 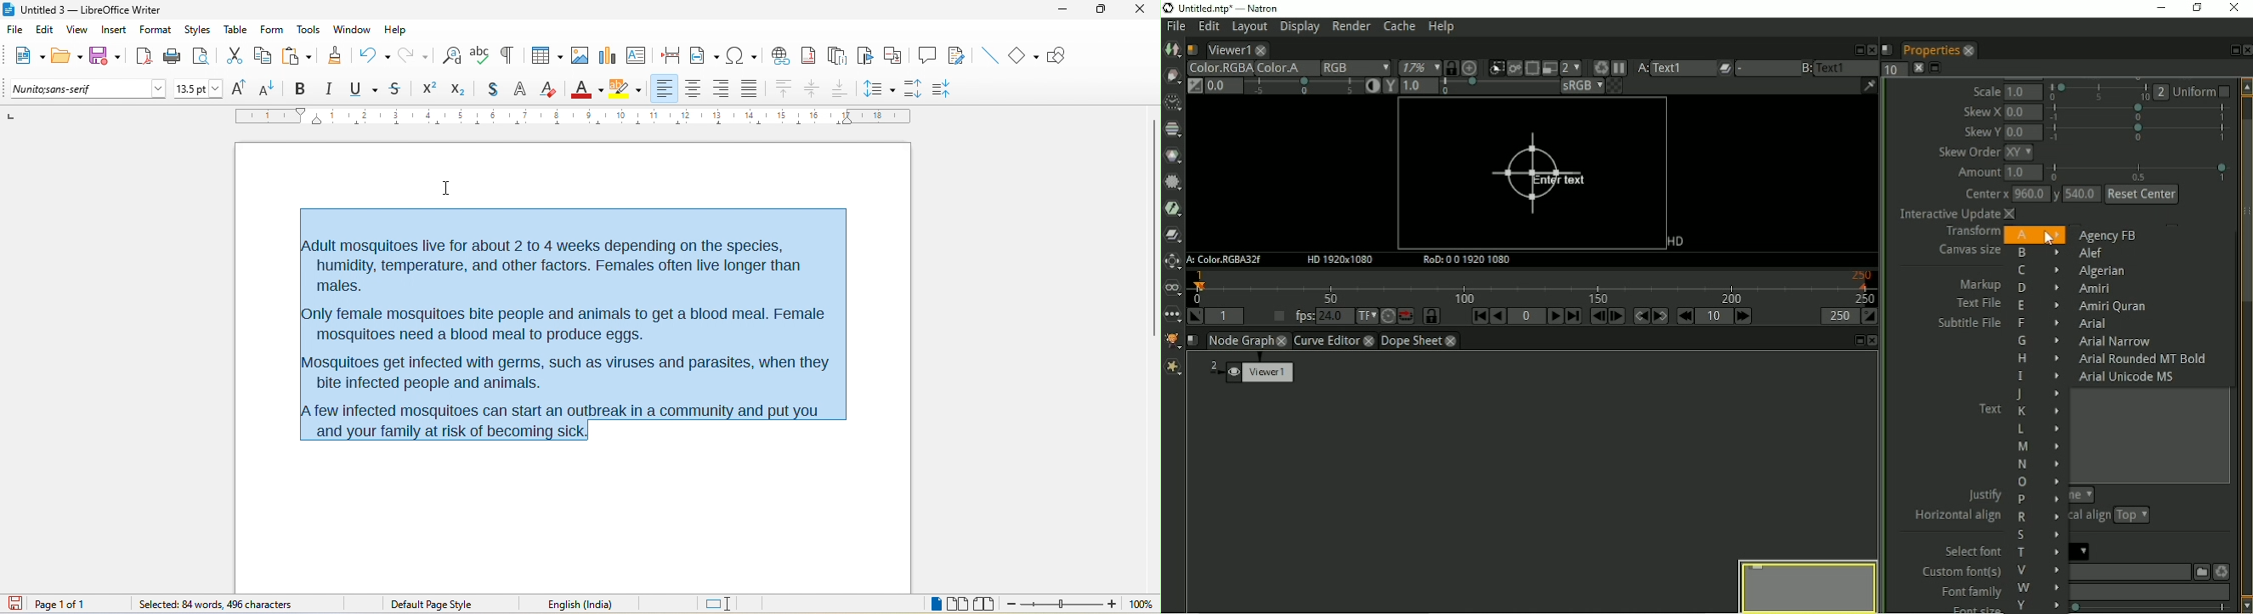 I want to click on clone formatting, so click(x=334, y=54).